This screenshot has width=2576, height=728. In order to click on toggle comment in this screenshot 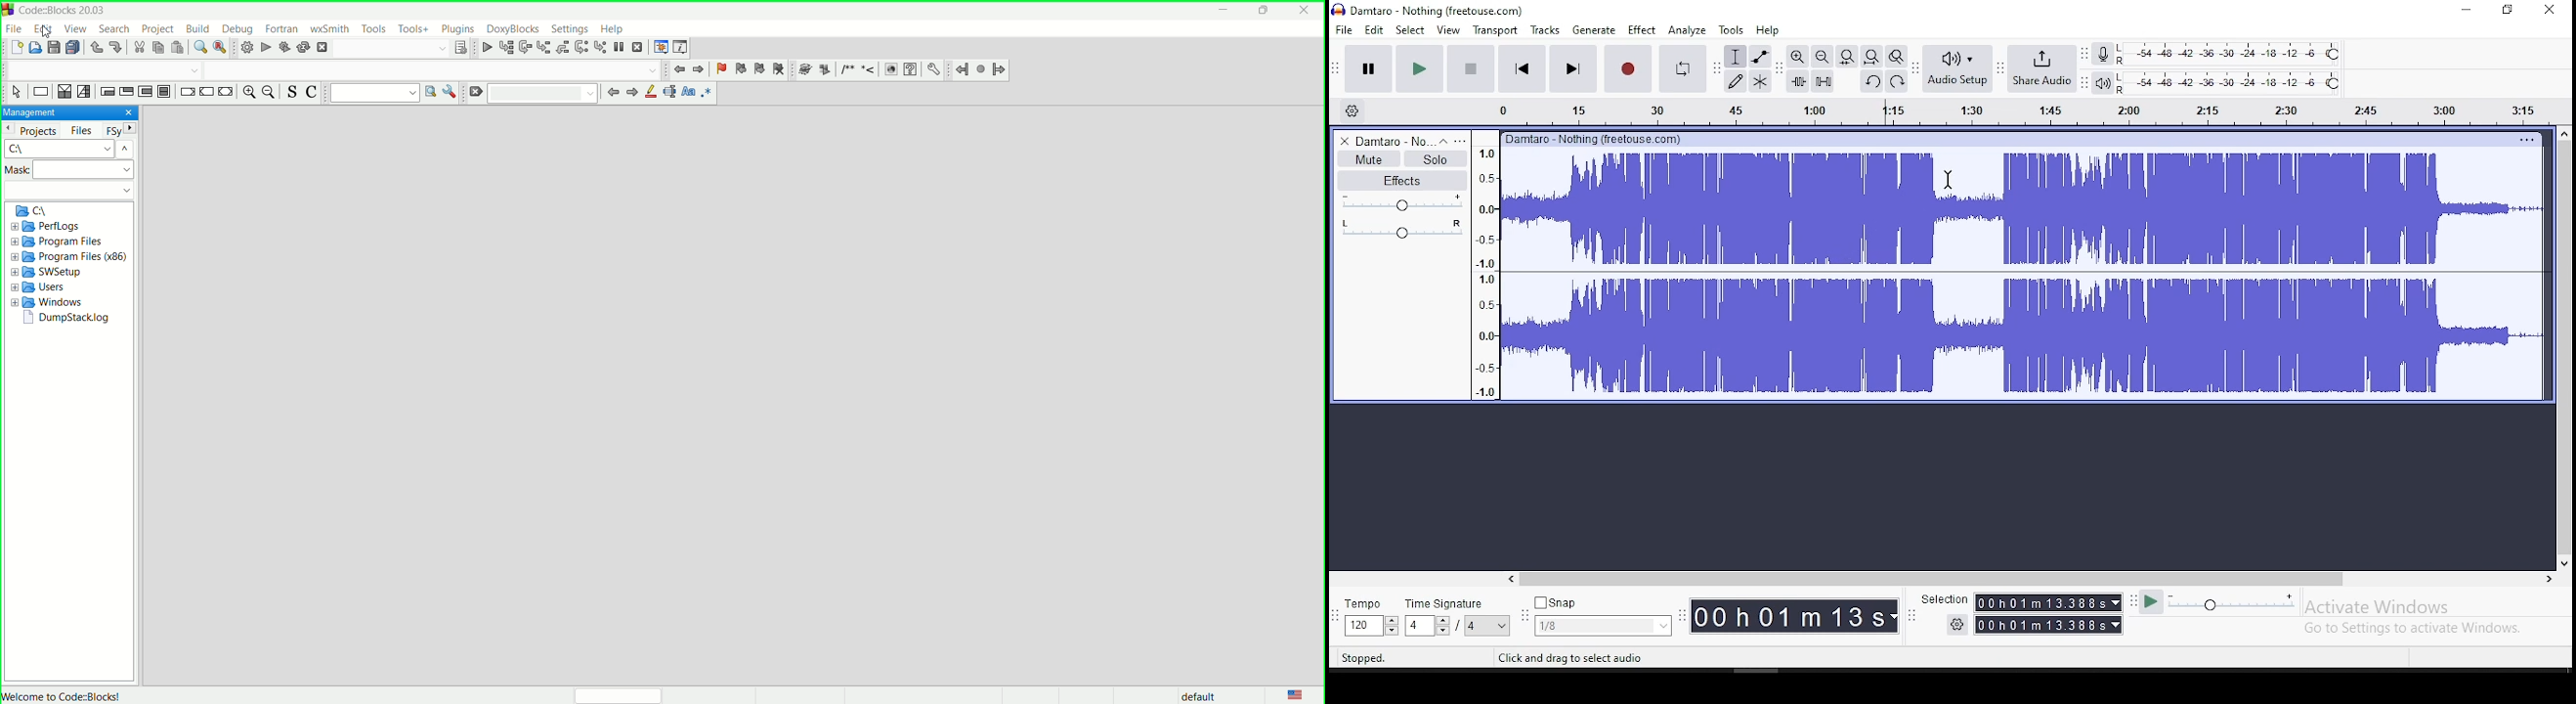, I will do `click(312, 93)`.